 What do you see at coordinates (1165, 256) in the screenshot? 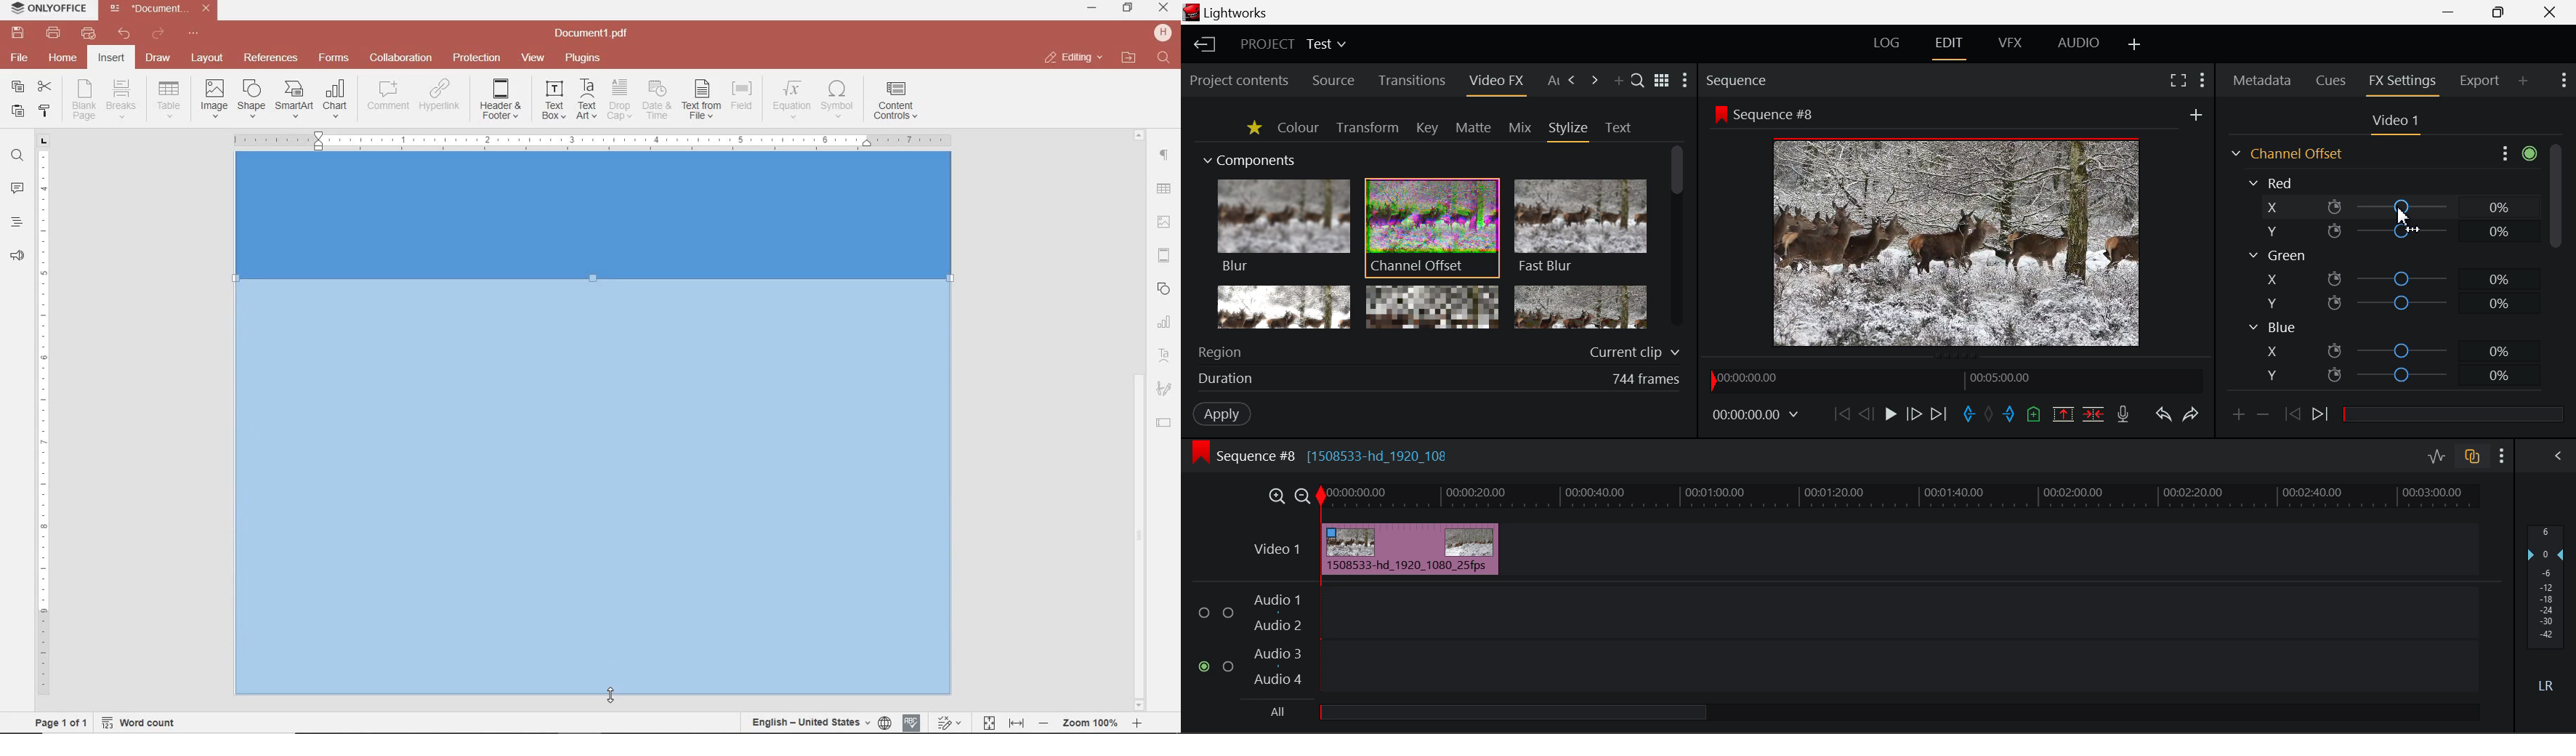
I see `HEADERS & FOOTERS` at bounding box center [1165, 256].